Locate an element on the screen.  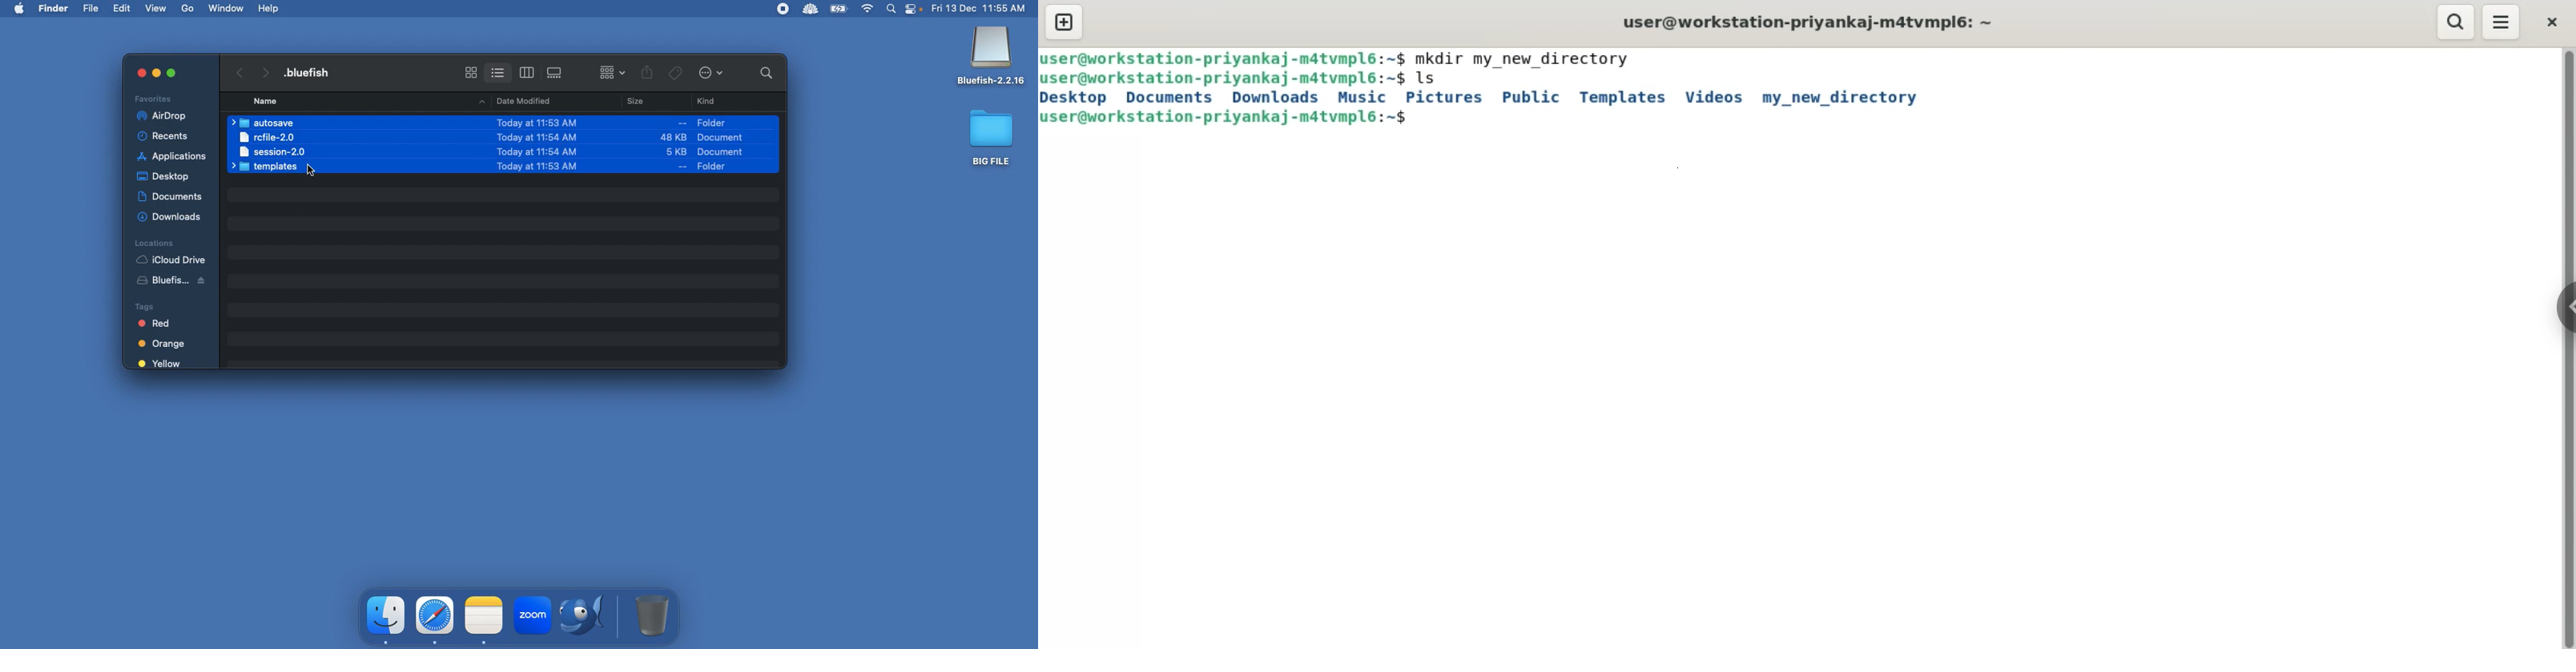
mac logo is located at coordinates (19, 7).